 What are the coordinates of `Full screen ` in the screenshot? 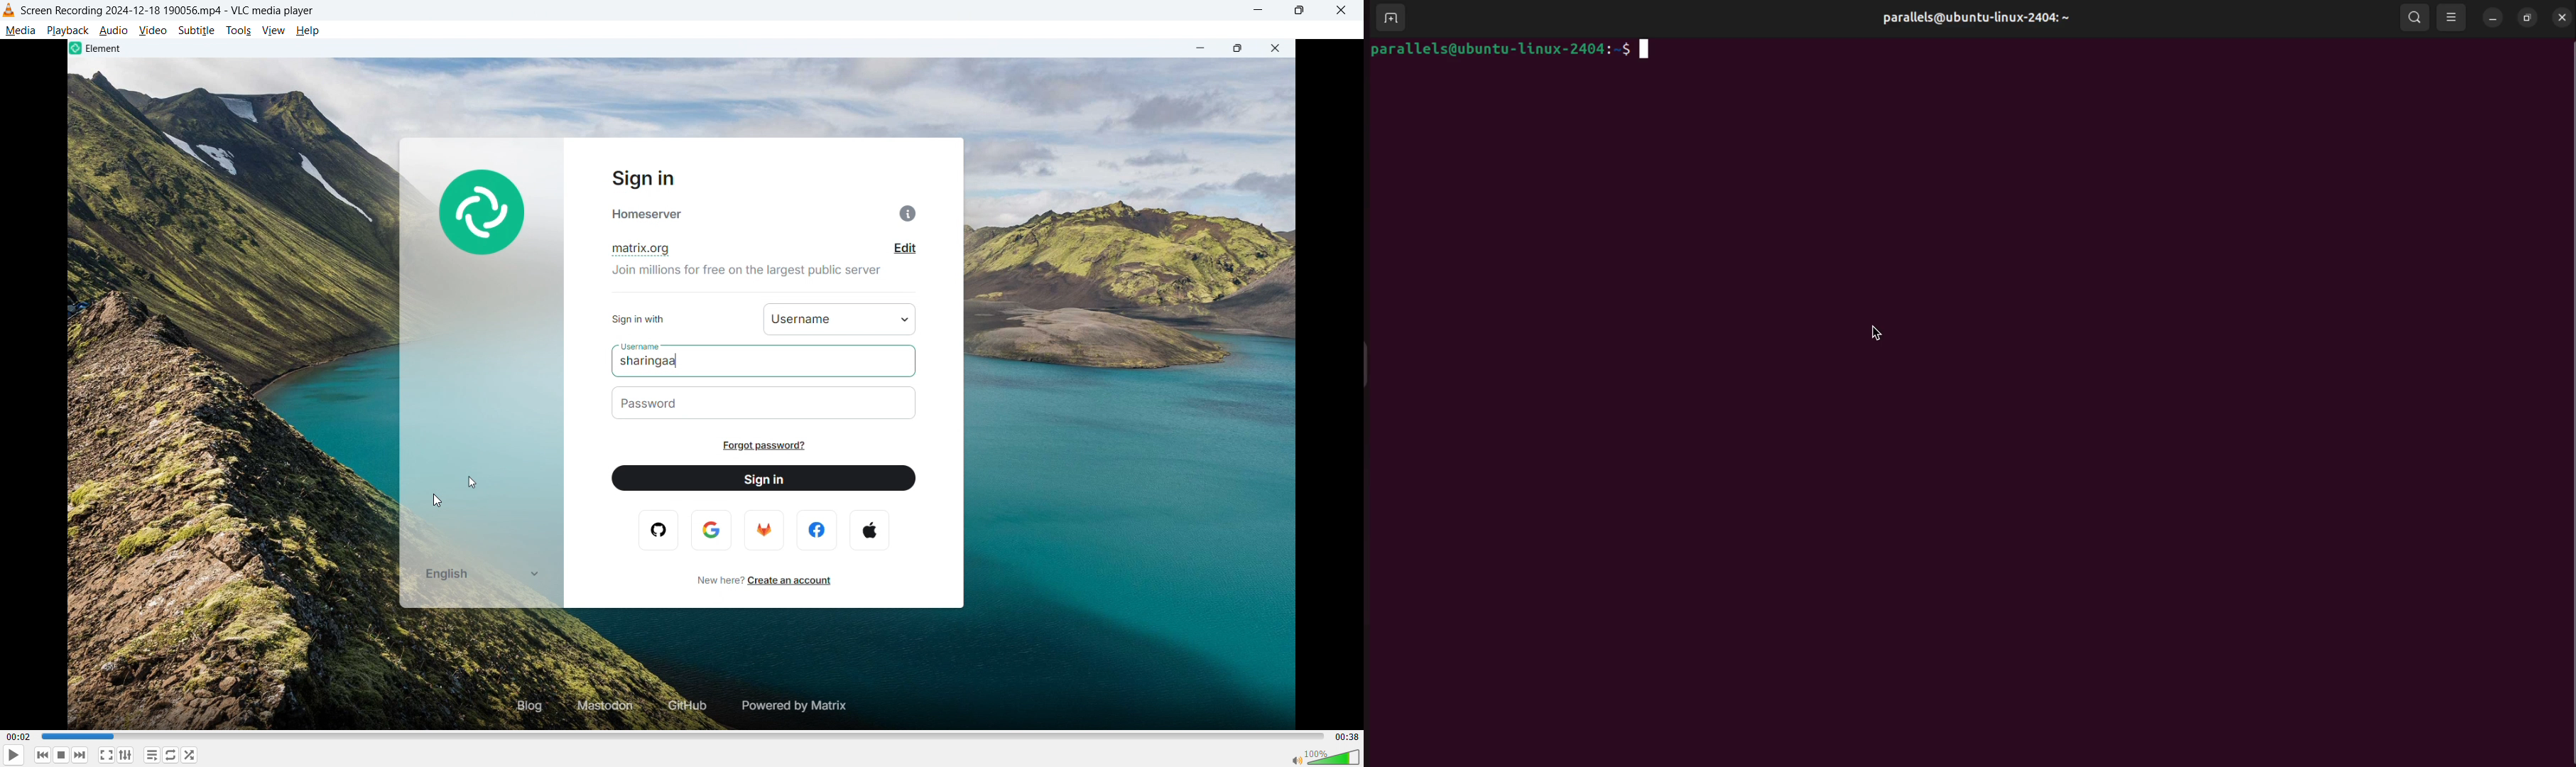 It's located at (106, 754).